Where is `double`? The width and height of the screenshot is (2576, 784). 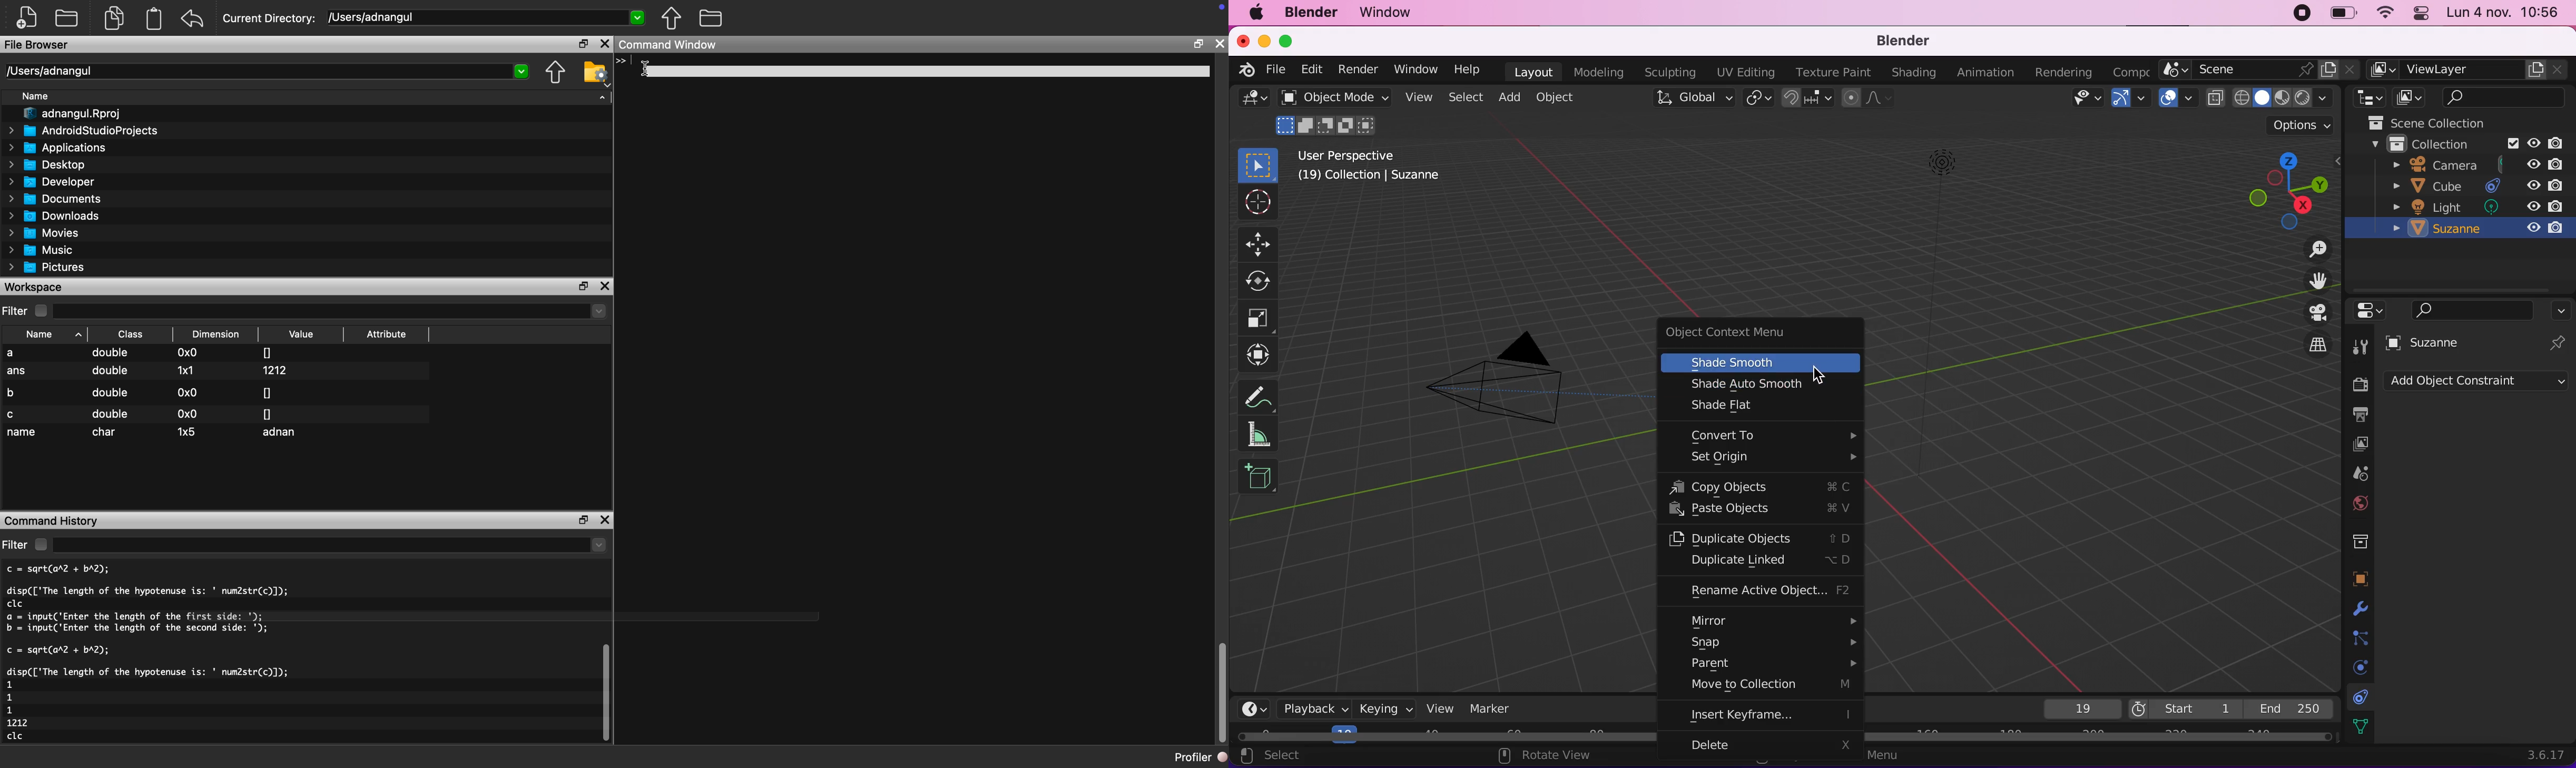
double is located at coordinates (109, 393).